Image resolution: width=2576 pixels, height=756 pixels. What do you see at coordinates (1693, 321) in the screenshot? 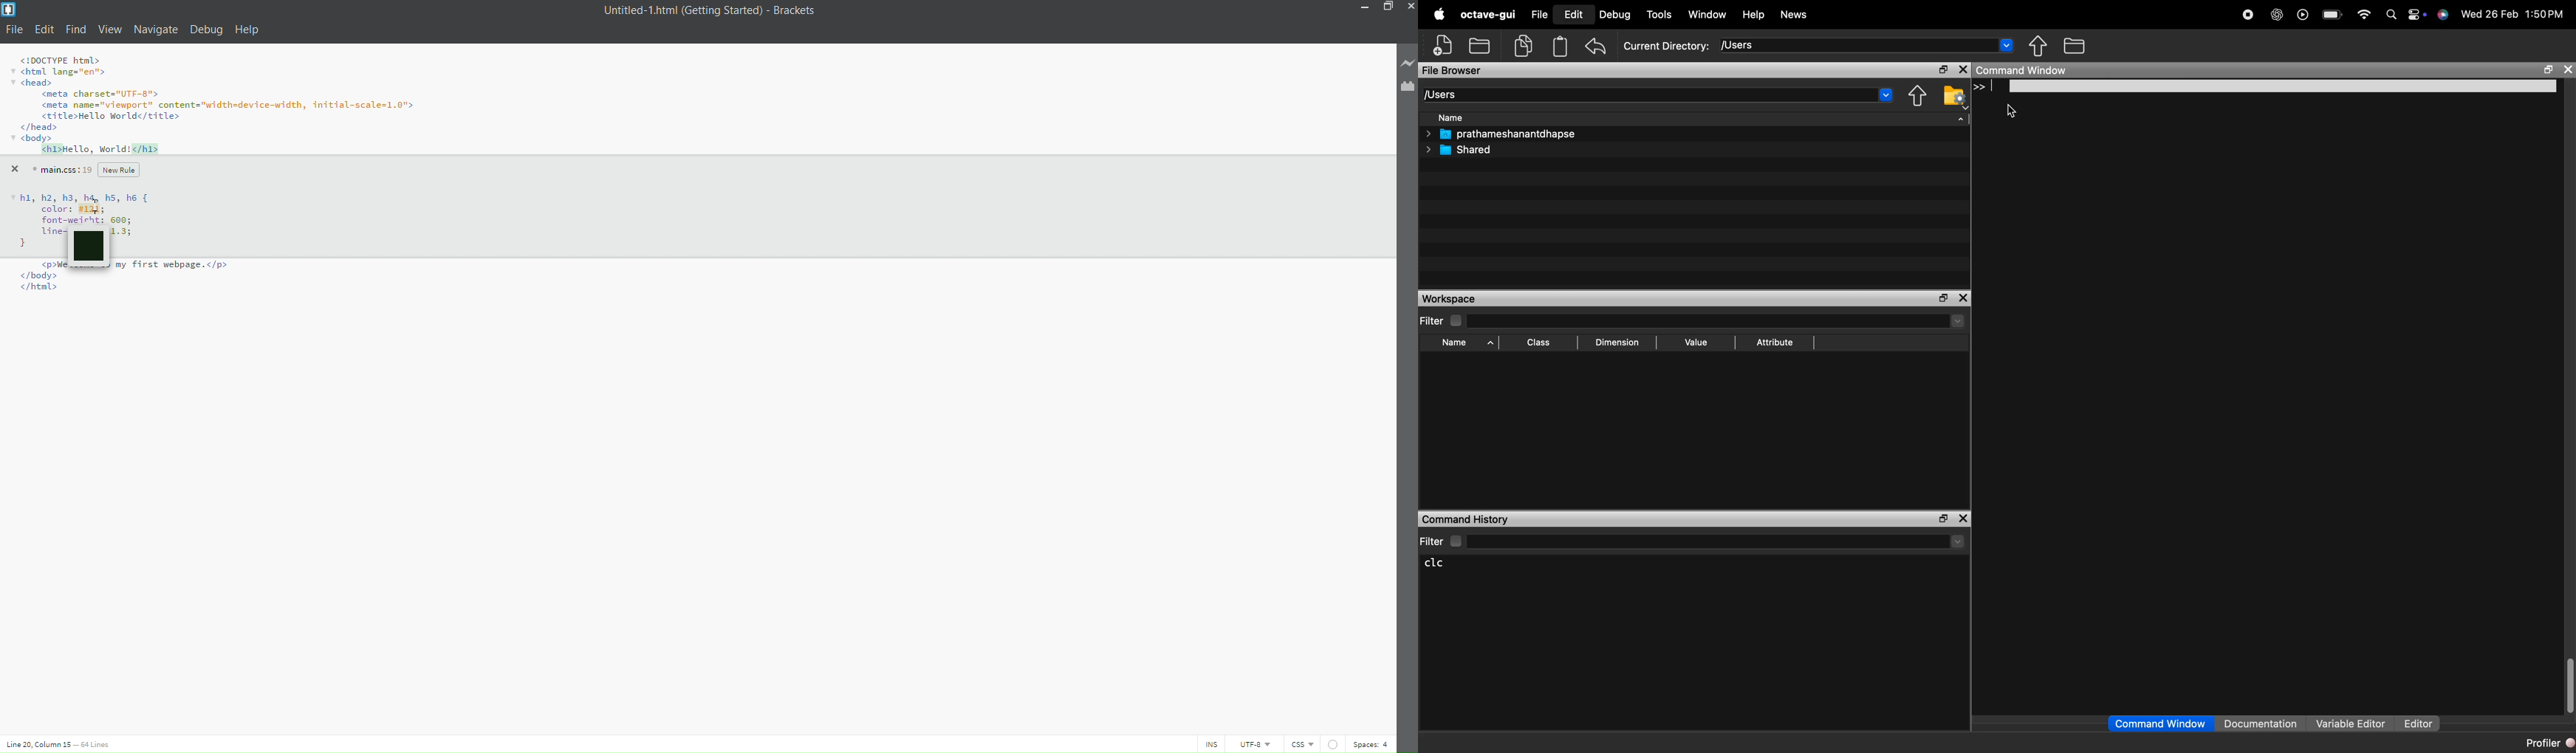
I see `filter` at bounding box center [1693, 321].